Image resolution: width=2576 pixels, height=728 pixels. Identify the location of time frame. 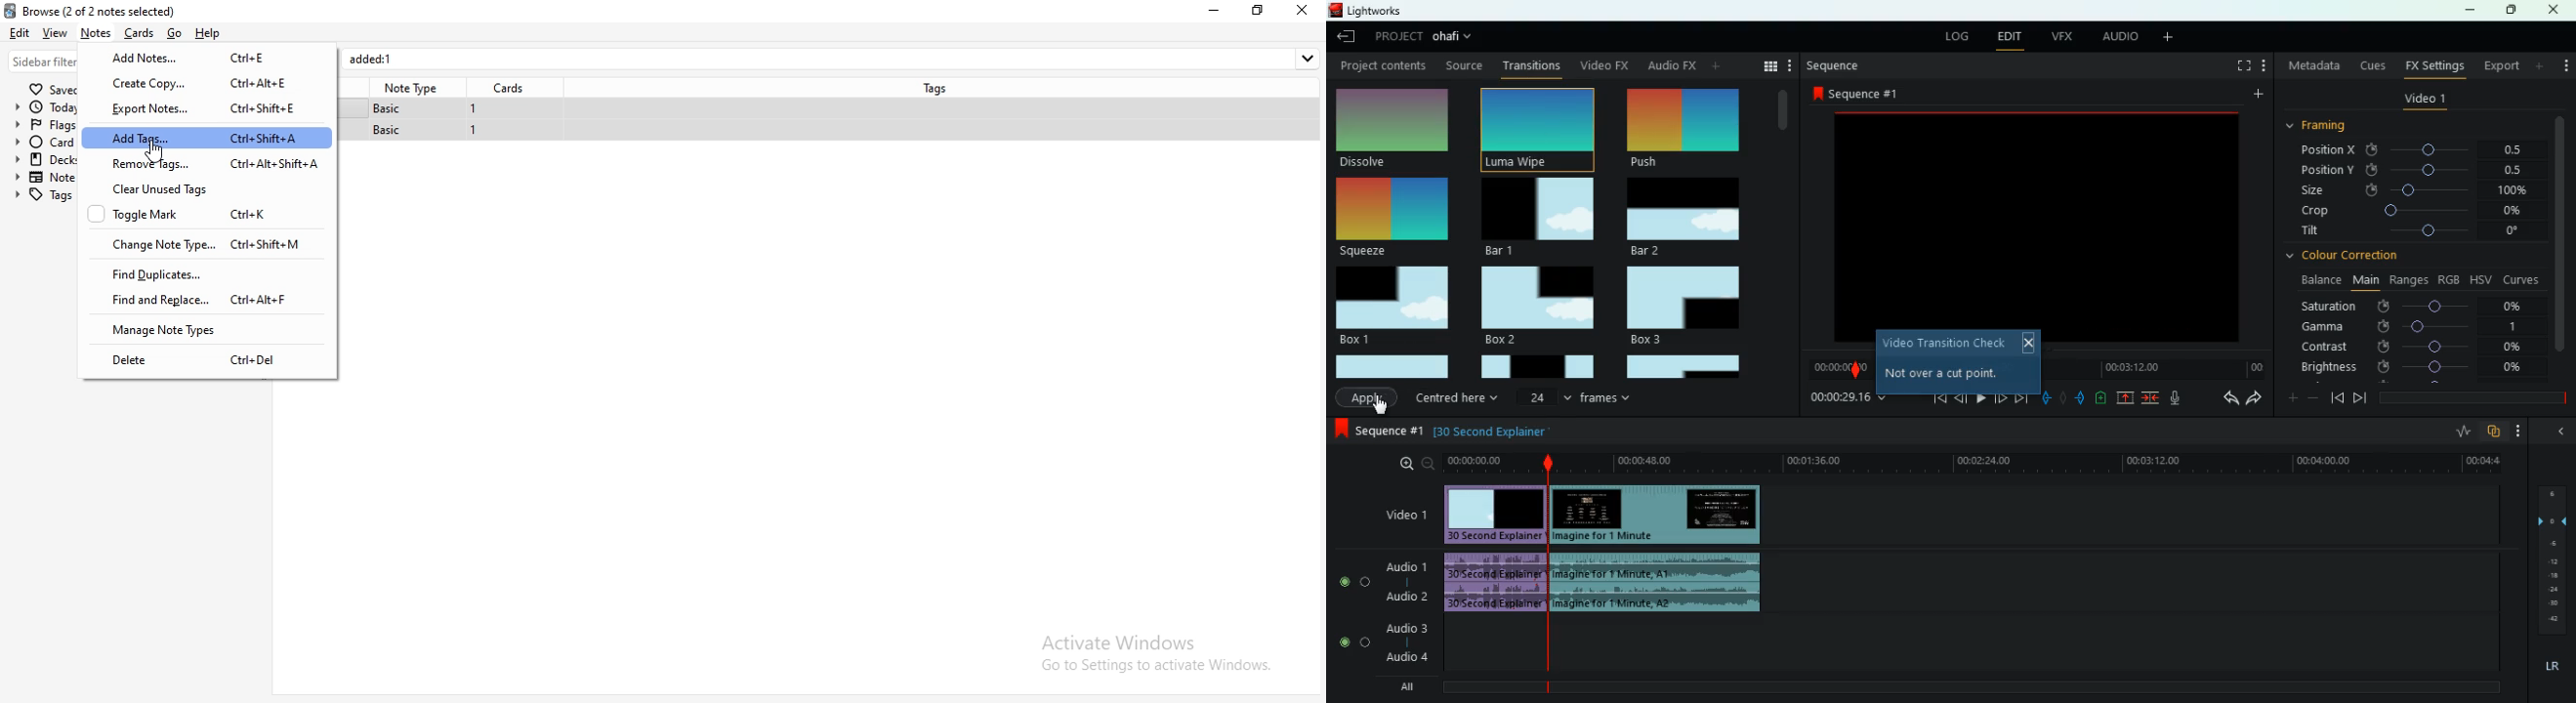
(2472, 398).